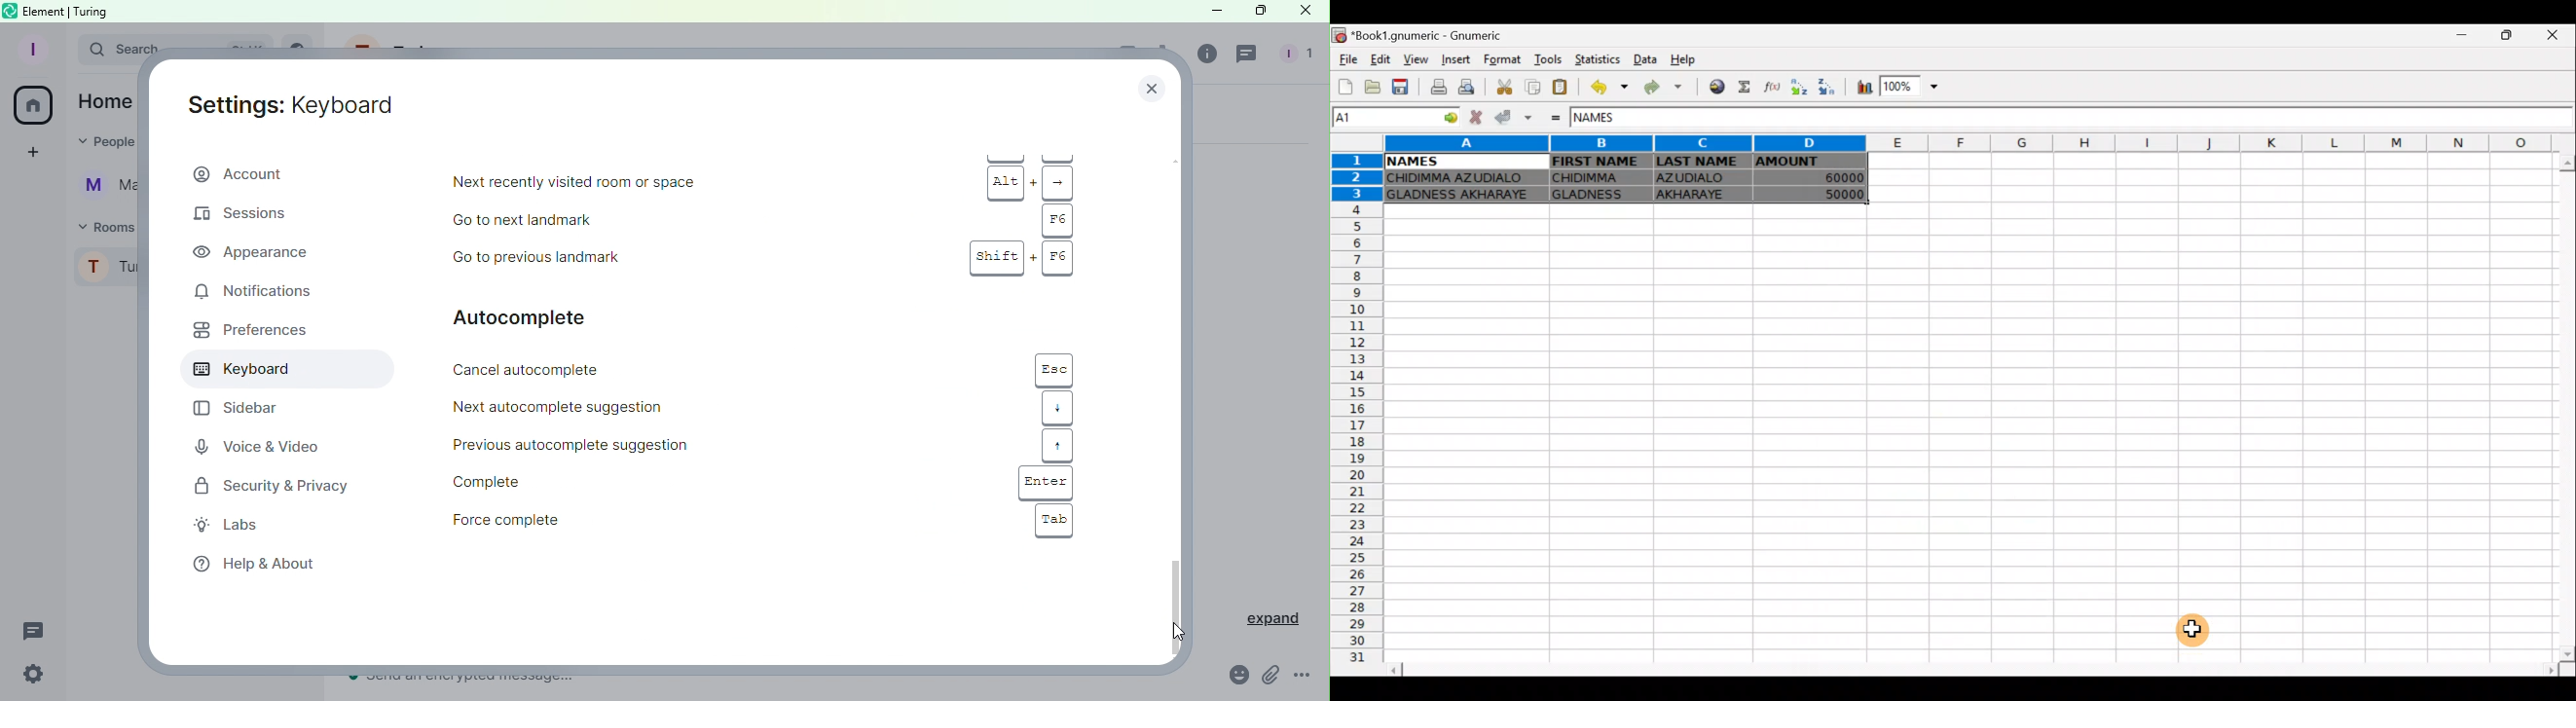 The image size is (2576, 728). What do you see at coordinates (577, 521) in the screenshot?
I see `Force complete` at bounding box center [577, 521].